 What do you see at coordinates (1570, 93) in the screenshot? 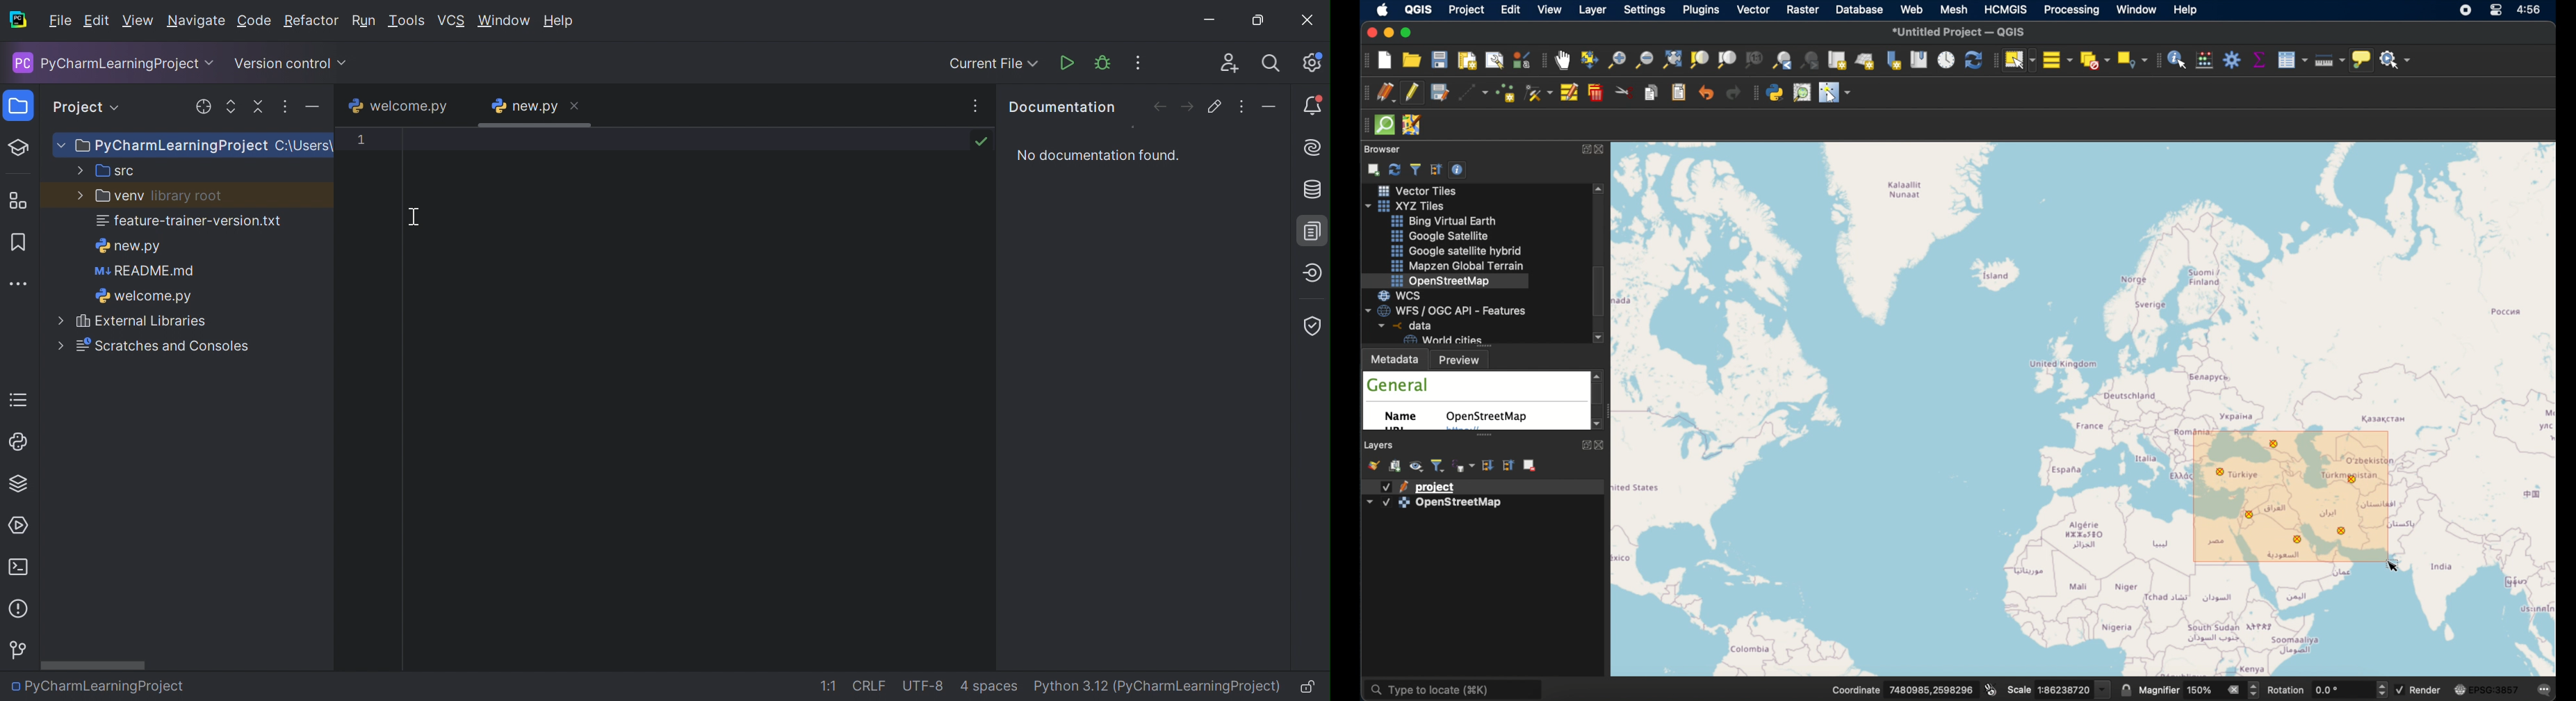
I see `modify attributes` at bounding box center [1570, 93].